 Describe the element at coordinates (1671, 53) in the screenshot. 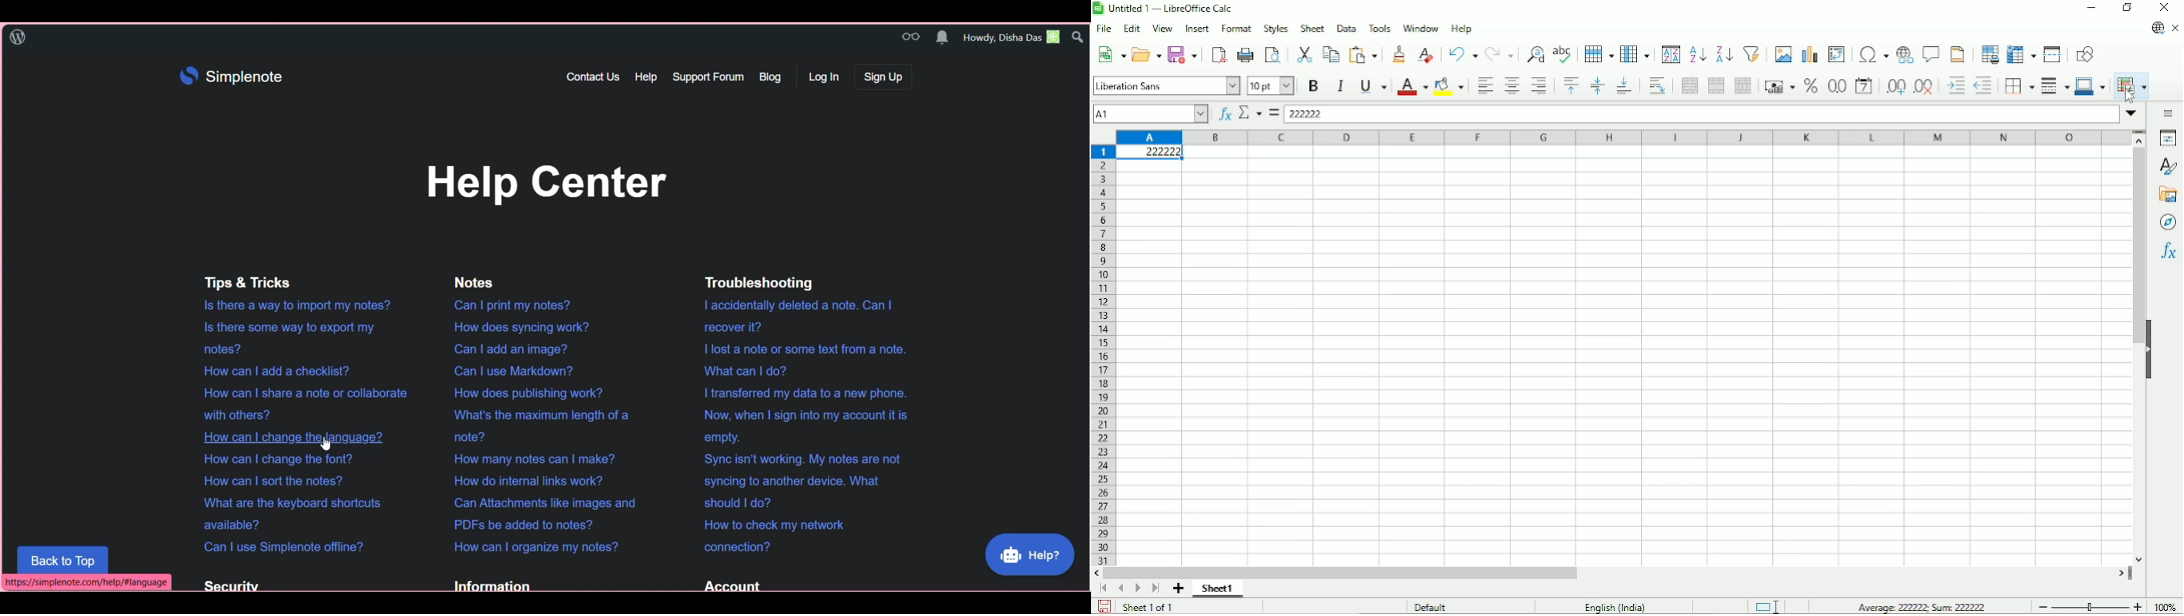

I see `Sort` at that location.